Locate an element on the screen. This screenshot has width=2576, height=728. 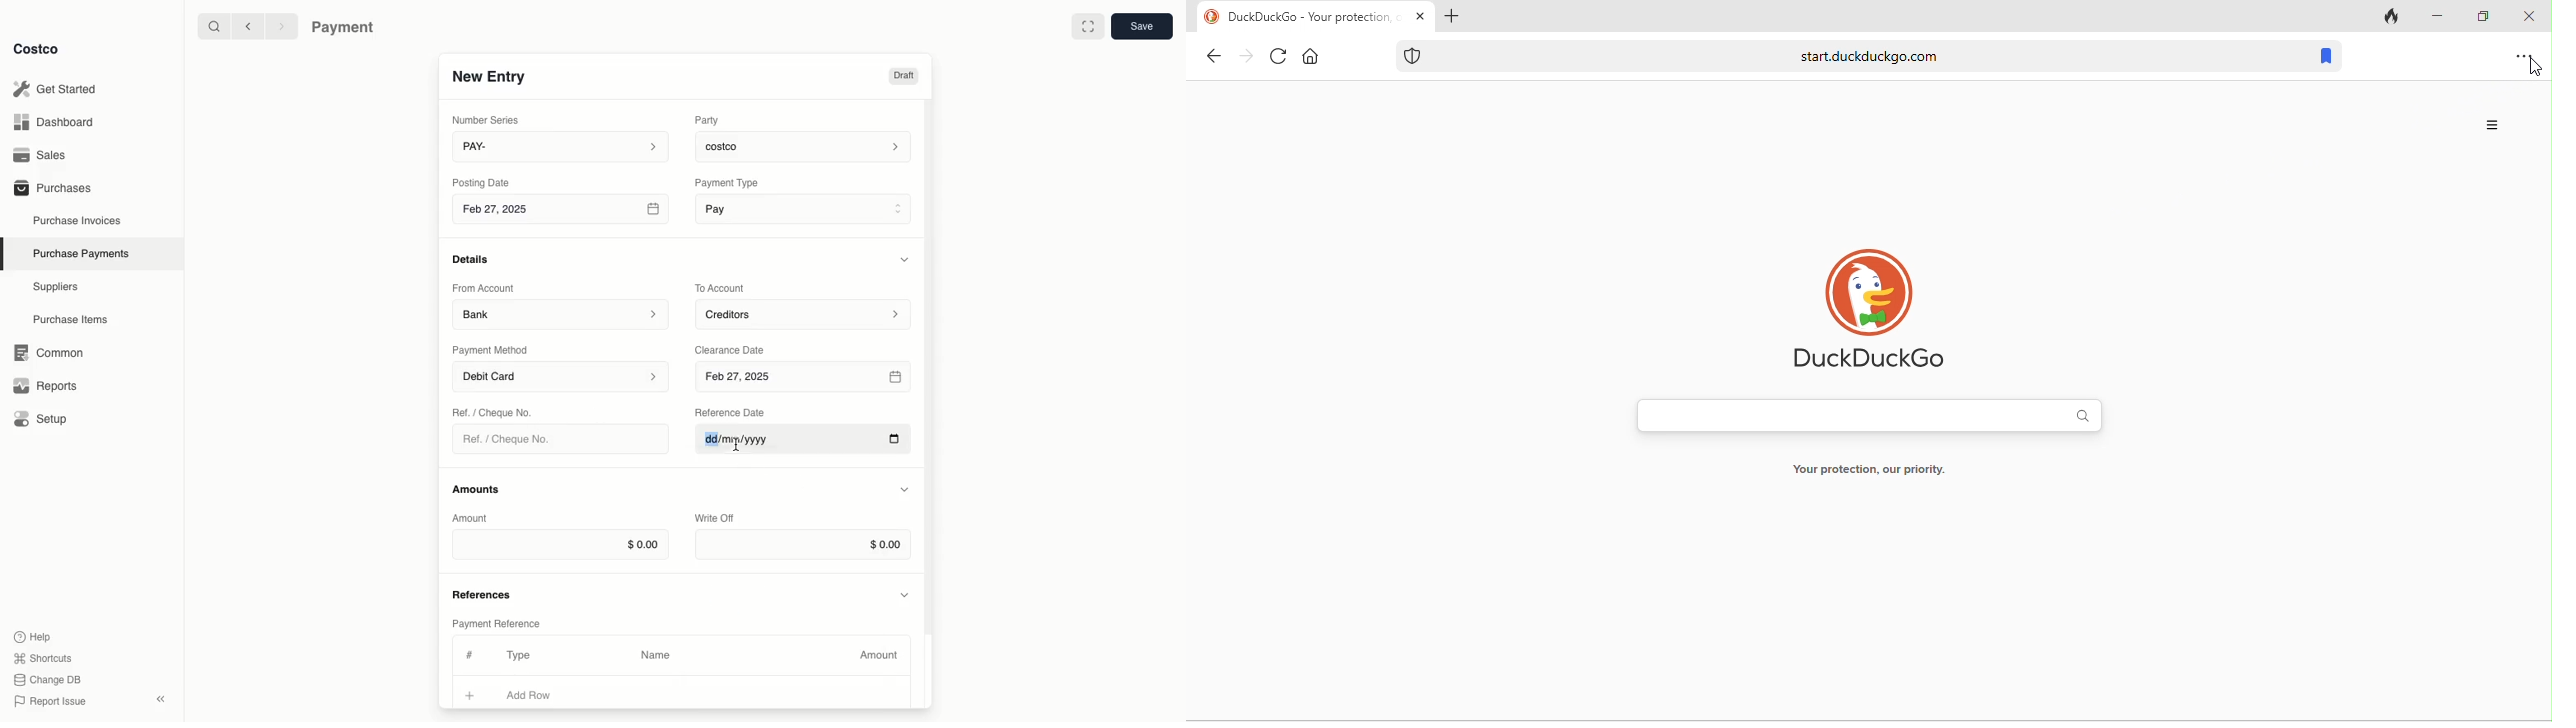
Purchase Items is located at coordinates (73, 320).